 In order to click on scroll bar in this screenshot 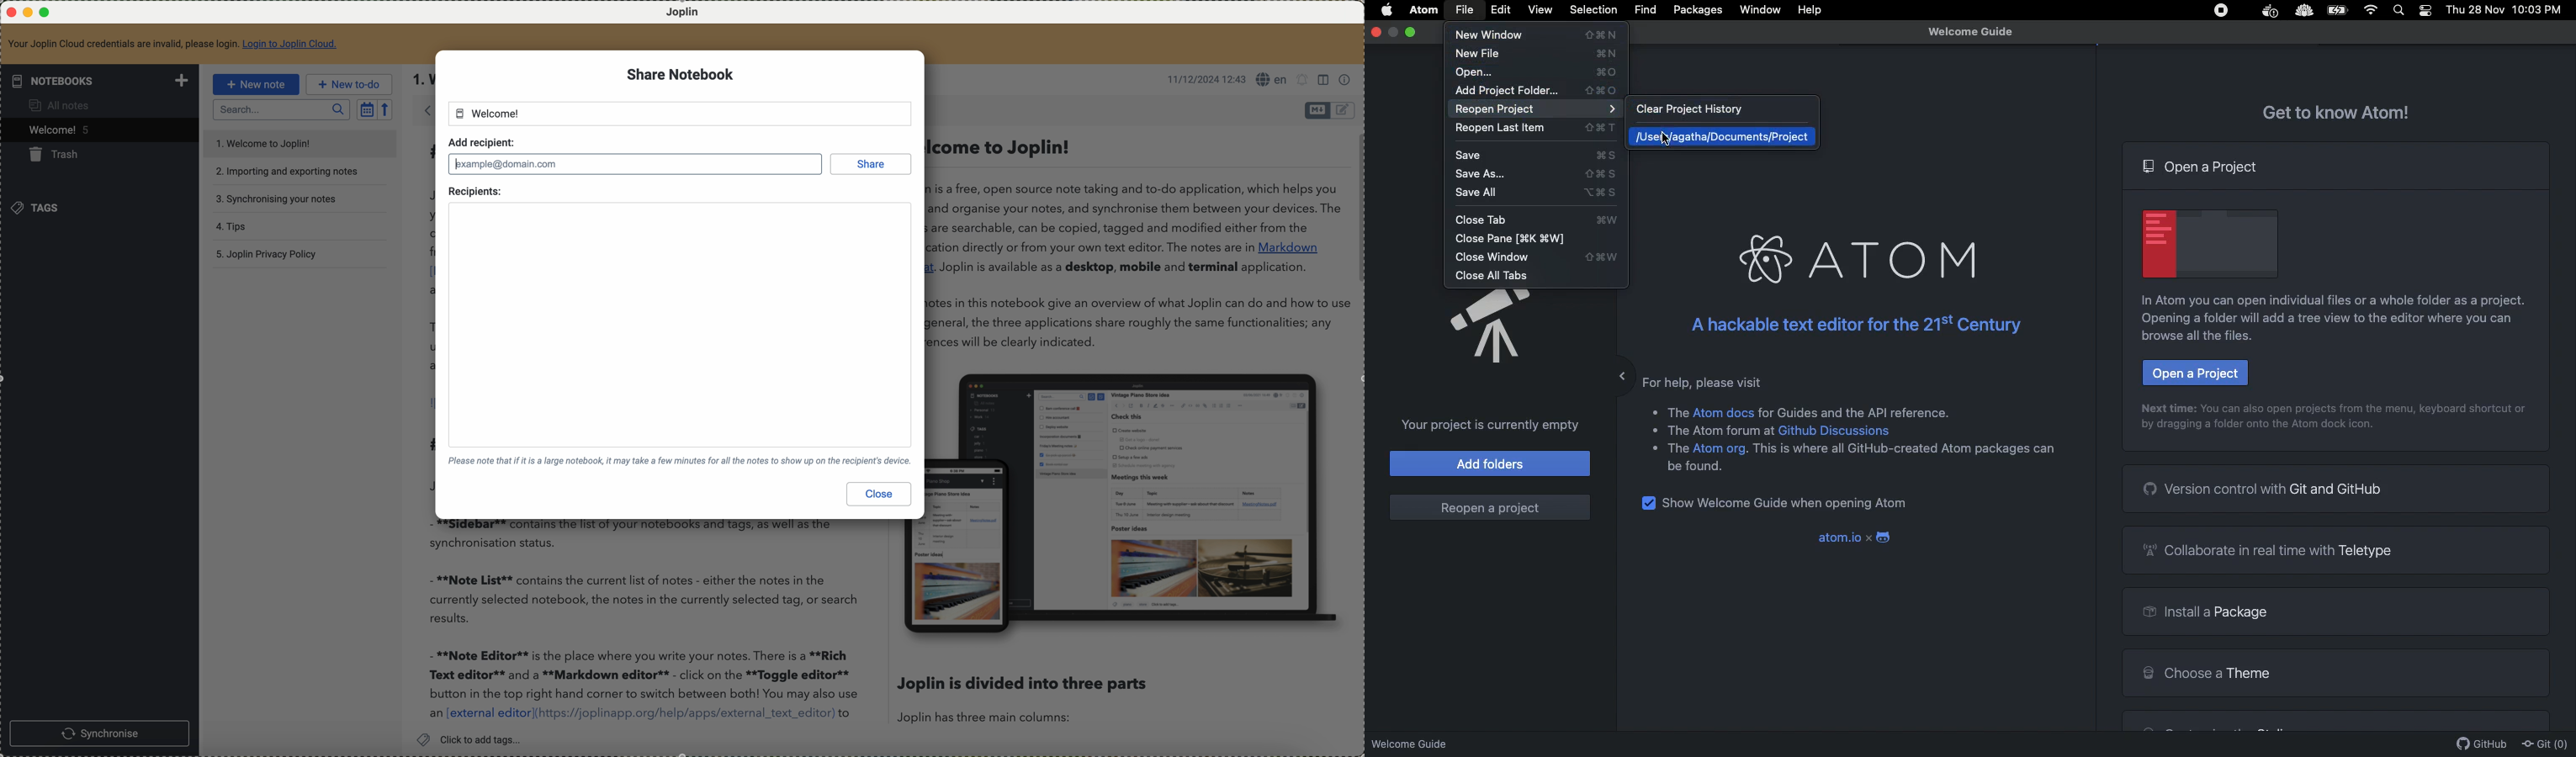, I will do `click(1356, 210)`.